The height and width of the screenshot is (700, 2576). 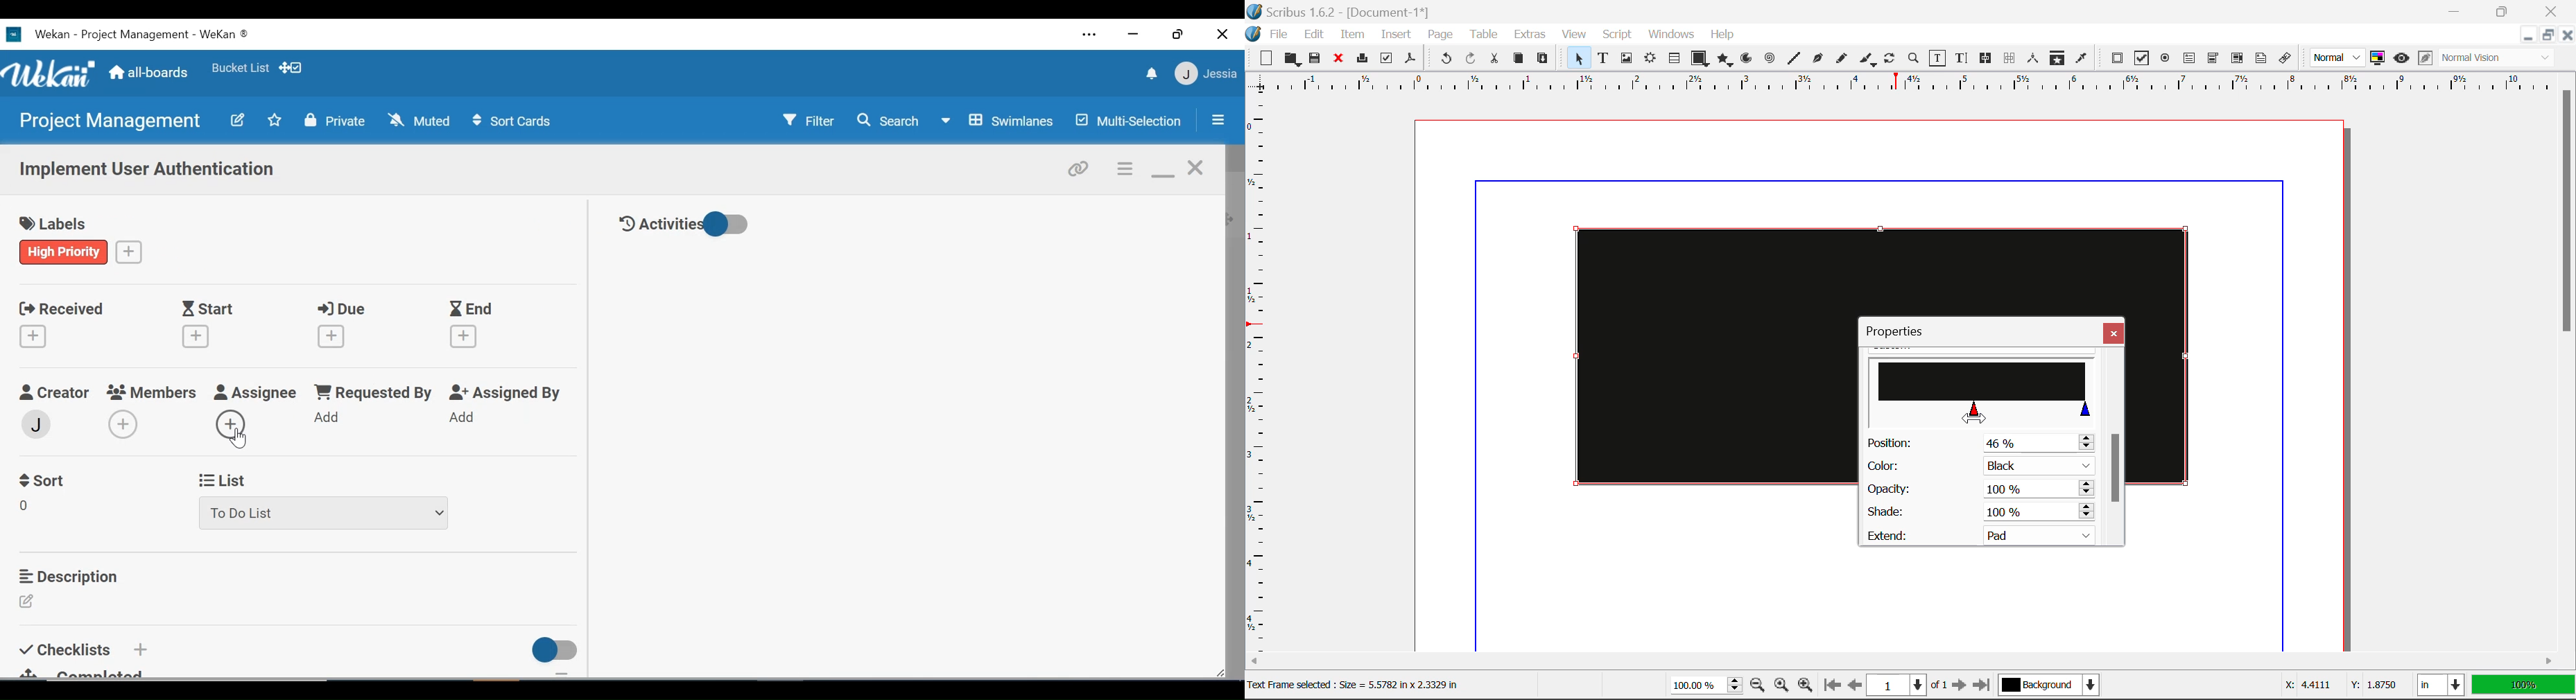 What do you see at coordinates (2141, 58) in the screenshot?
I see `PDF Checkbox` at bounding box center [2141, 58].